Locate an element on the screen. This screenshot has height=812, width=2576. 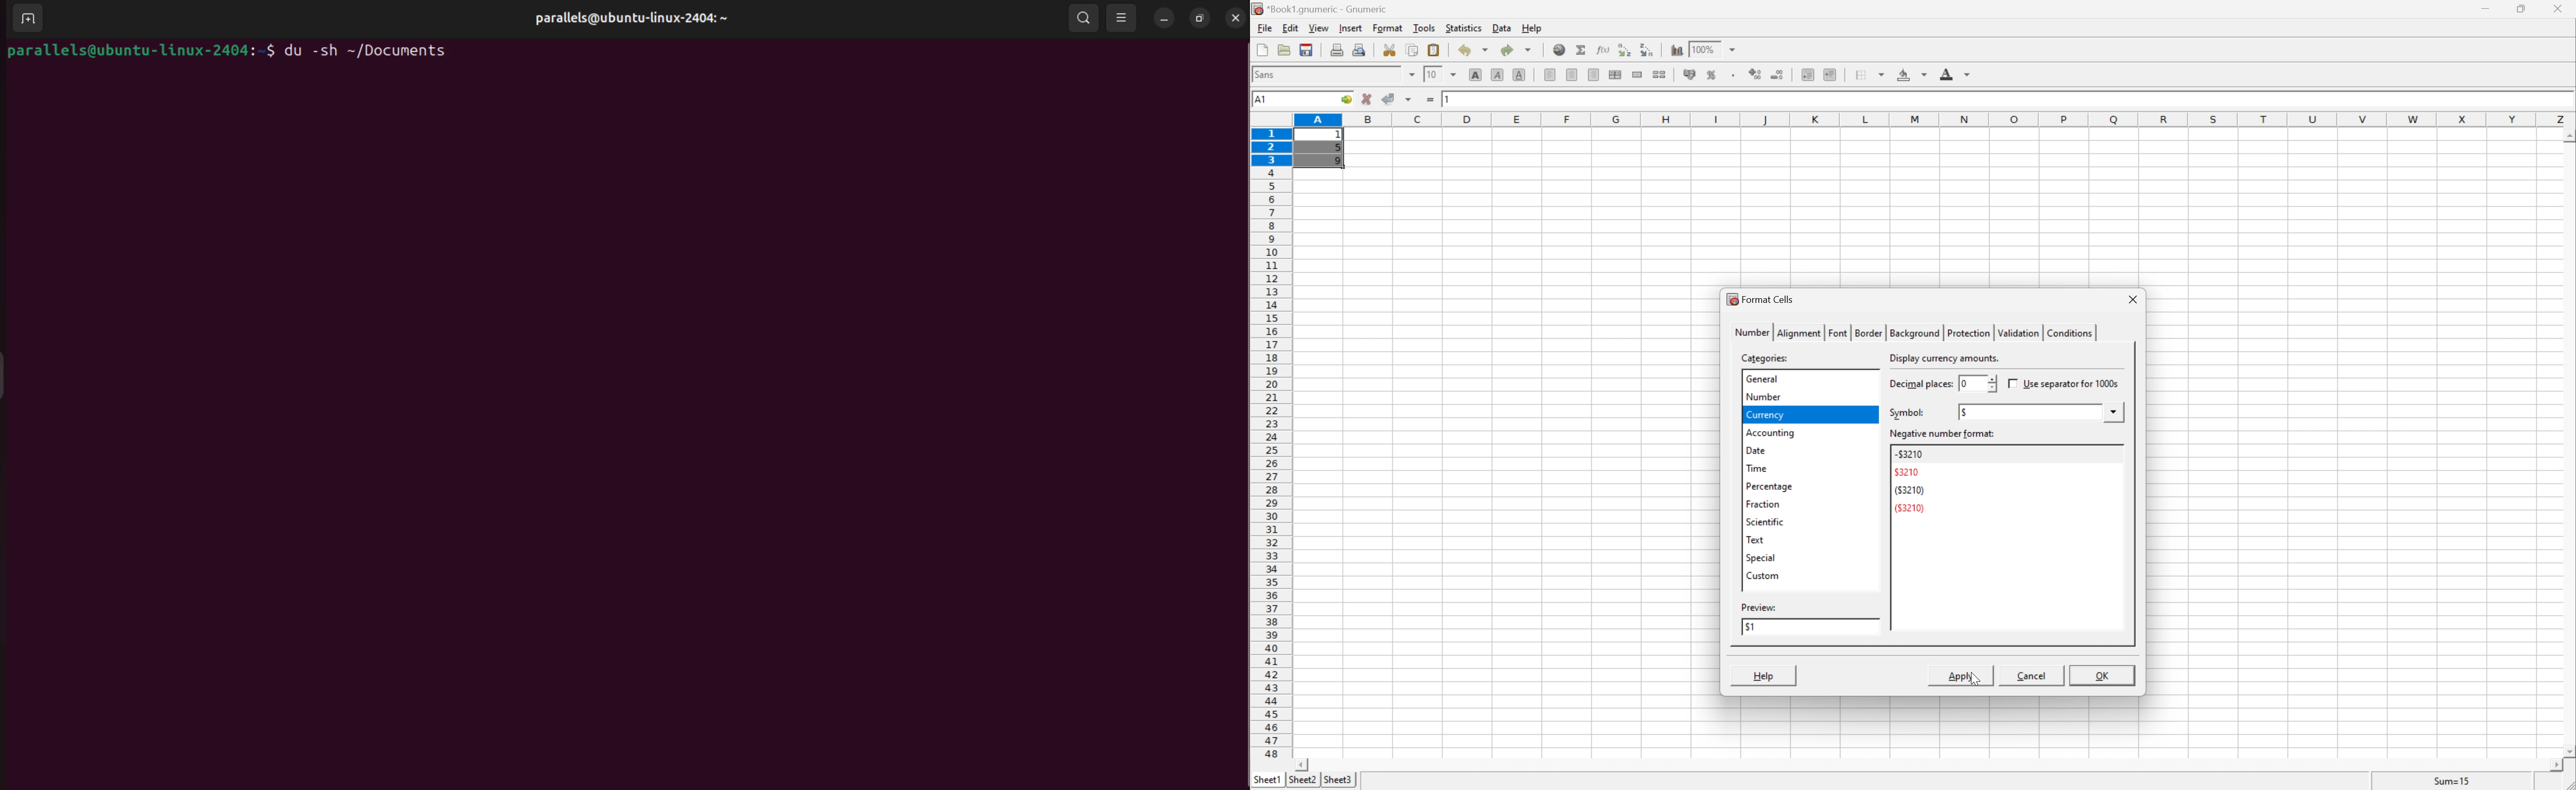
drop down is located at coordinates (2116, 412).